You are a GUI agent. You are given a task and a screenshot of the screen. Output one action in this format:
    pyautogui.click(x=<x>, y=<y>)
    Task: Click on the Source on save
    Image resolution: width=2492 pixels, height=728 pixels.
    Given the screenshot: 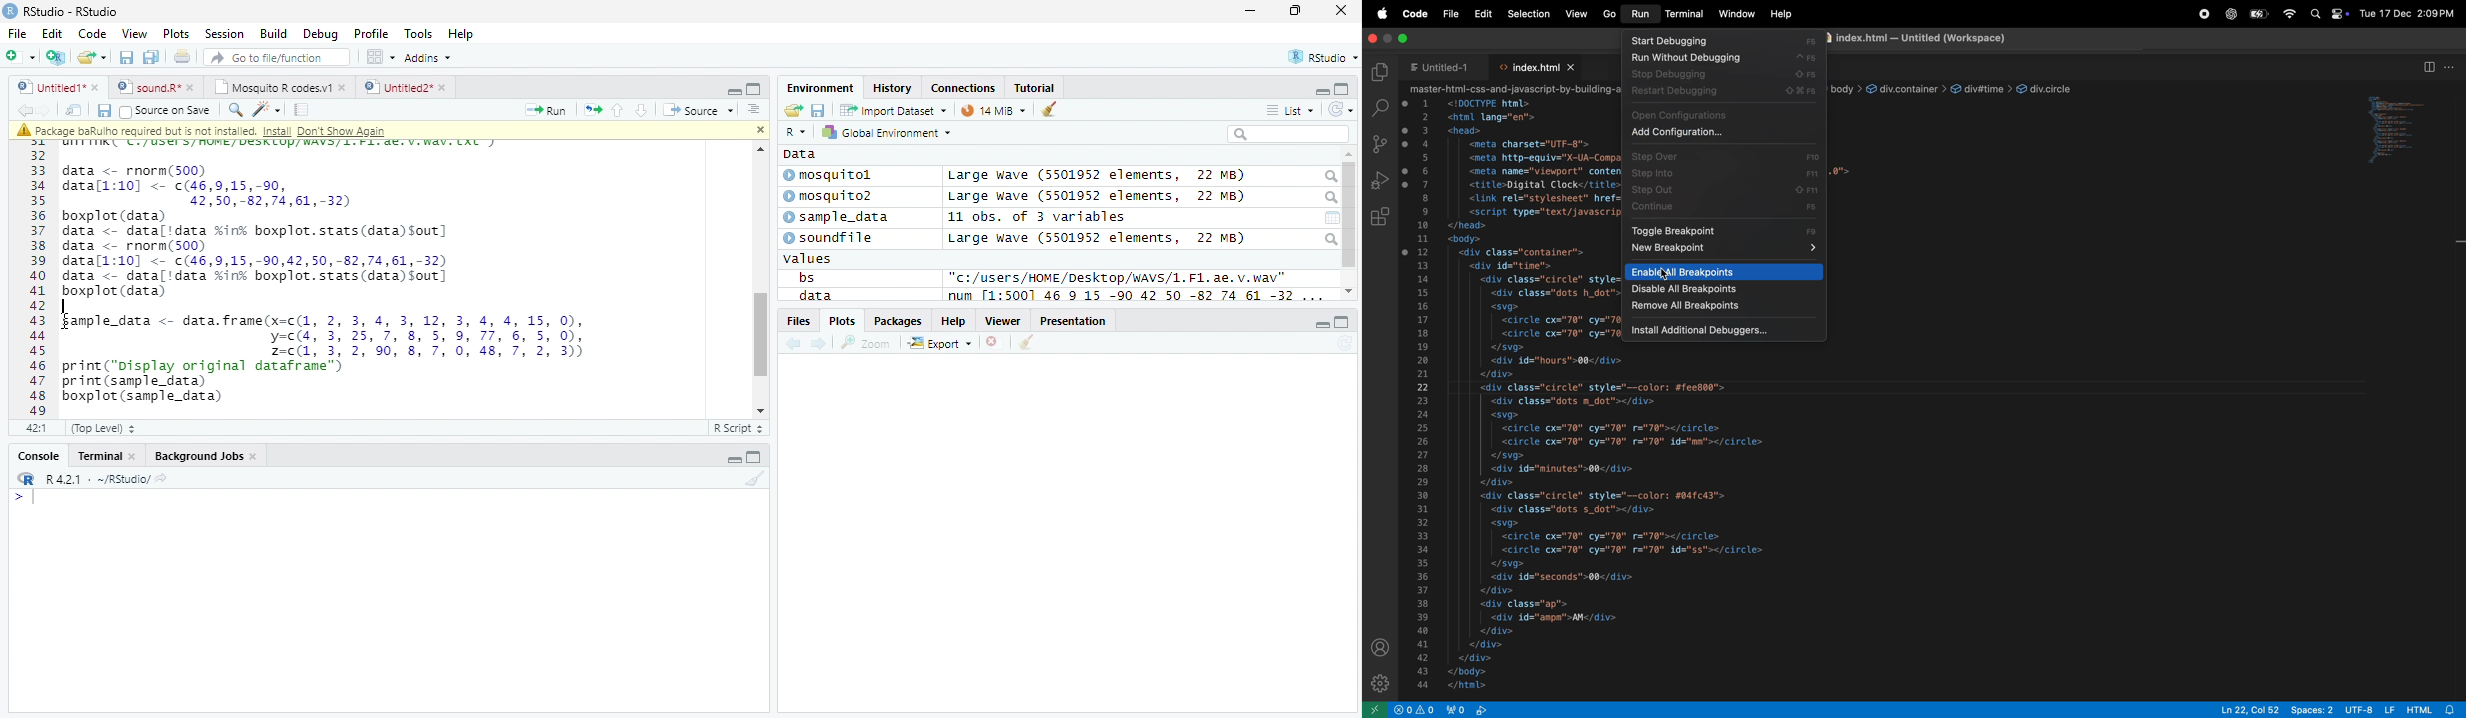 What is the action you would take?
    pyautogui.click(x=165, y=112)
    